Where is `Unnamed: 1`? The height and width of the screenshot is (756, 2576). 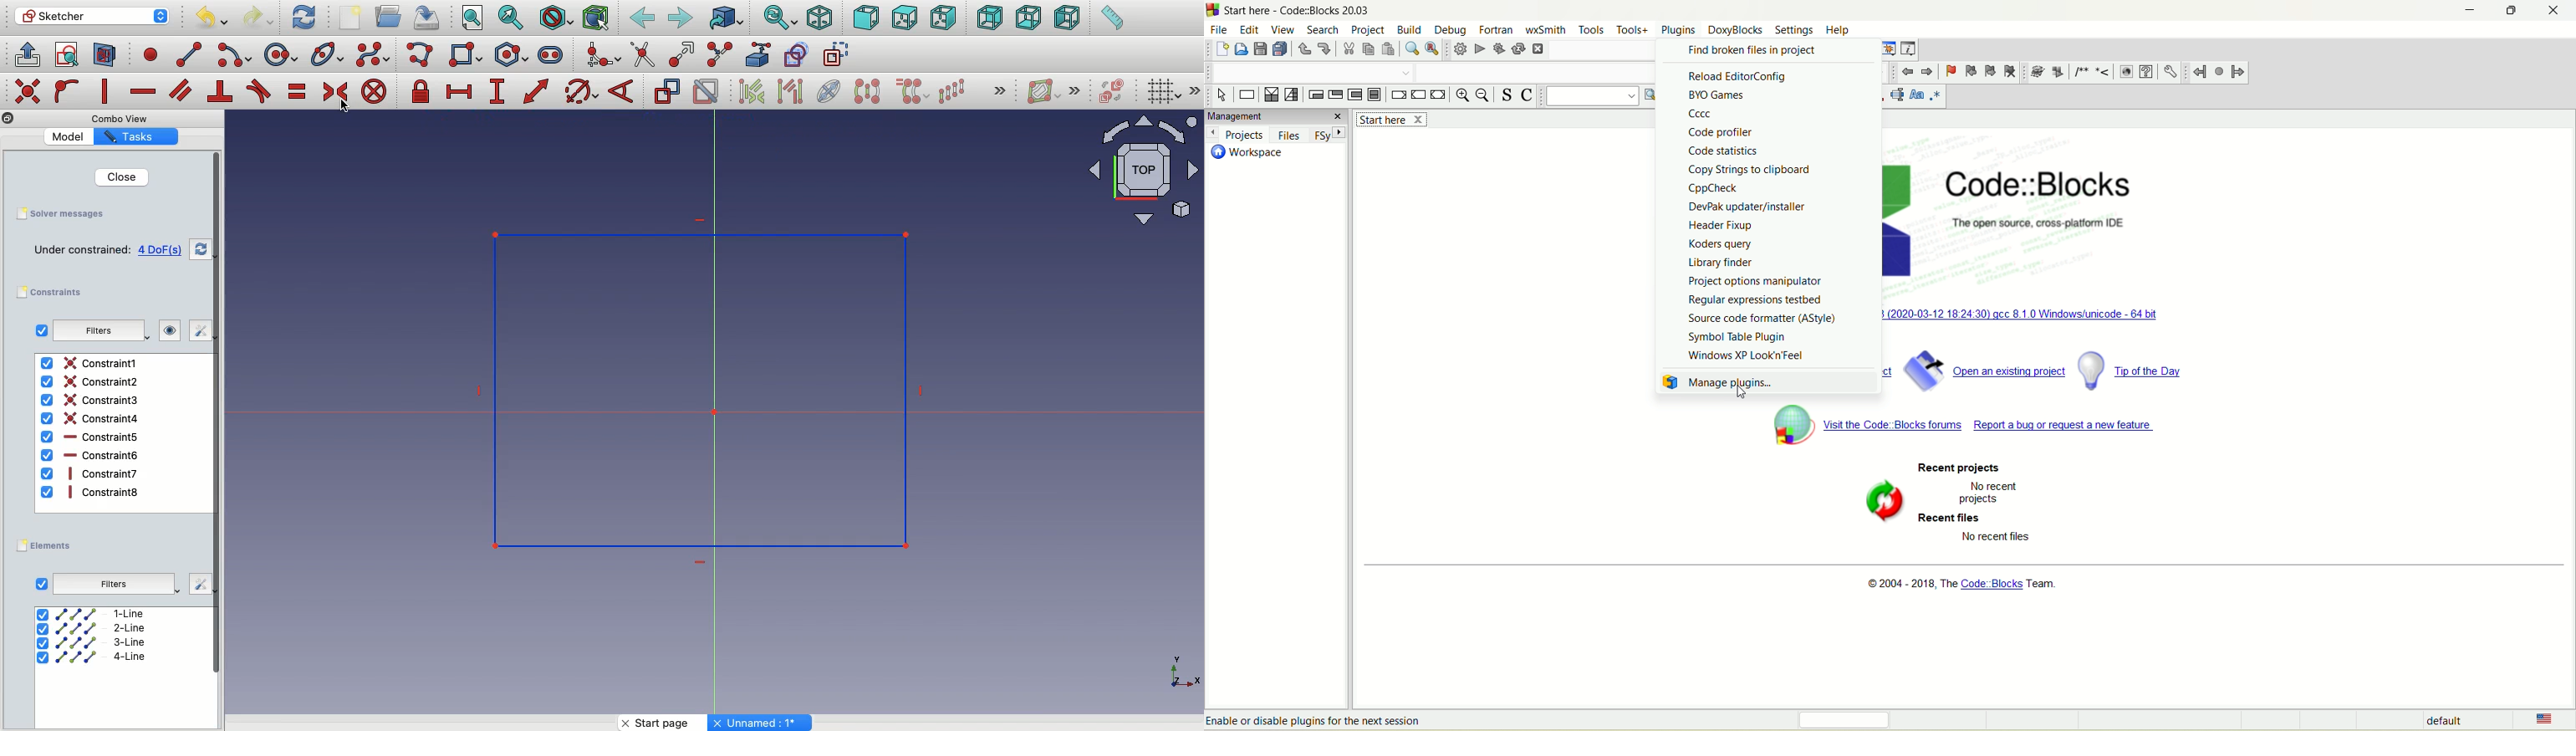 Unnamed: 1 is located at coordinates (761, 723).